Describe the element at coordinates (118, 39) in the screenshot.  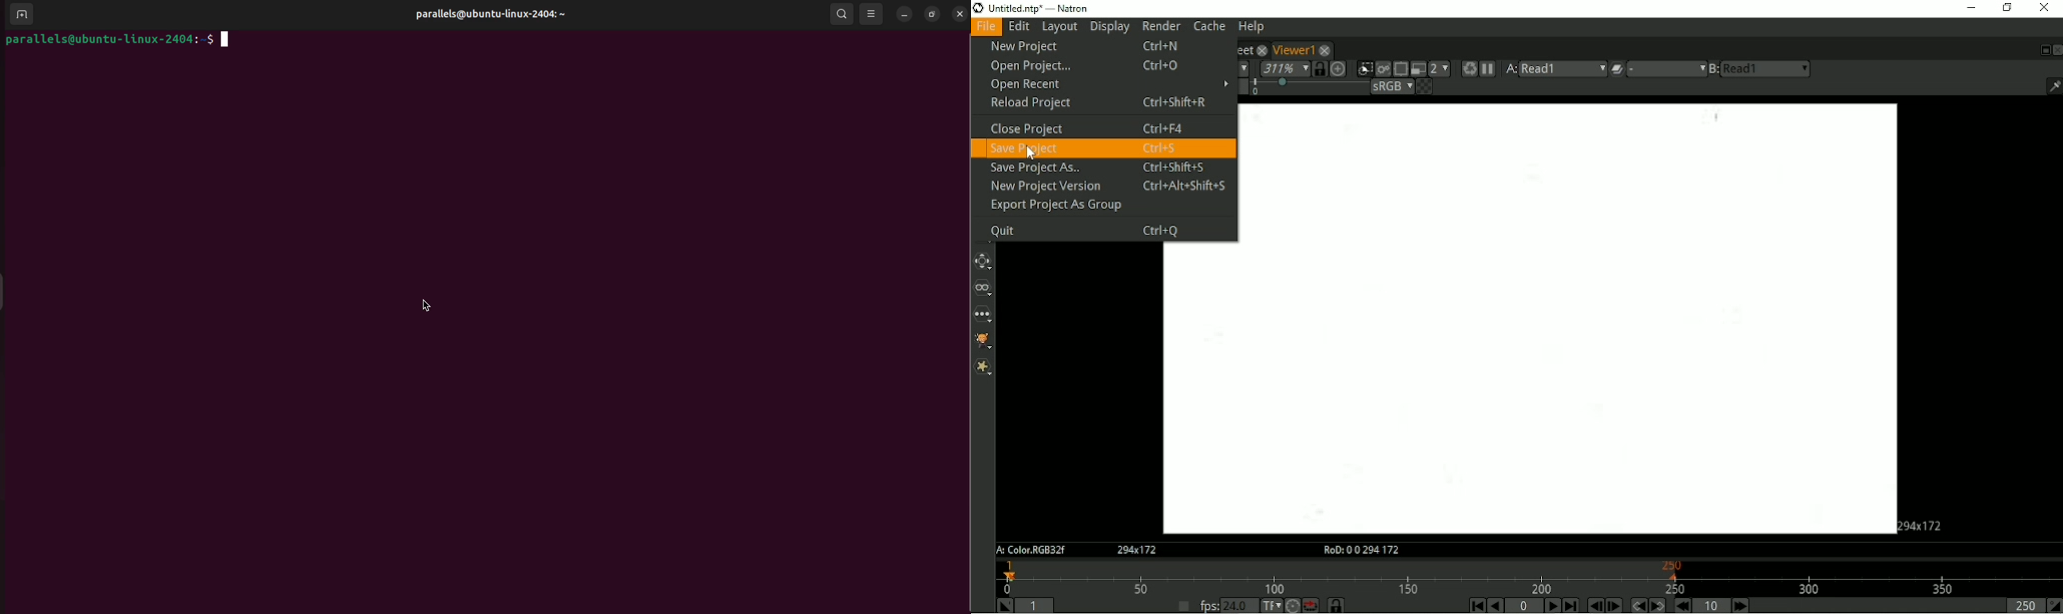
I see `parallels@ubuntu-linux-2404:~$` at that location.